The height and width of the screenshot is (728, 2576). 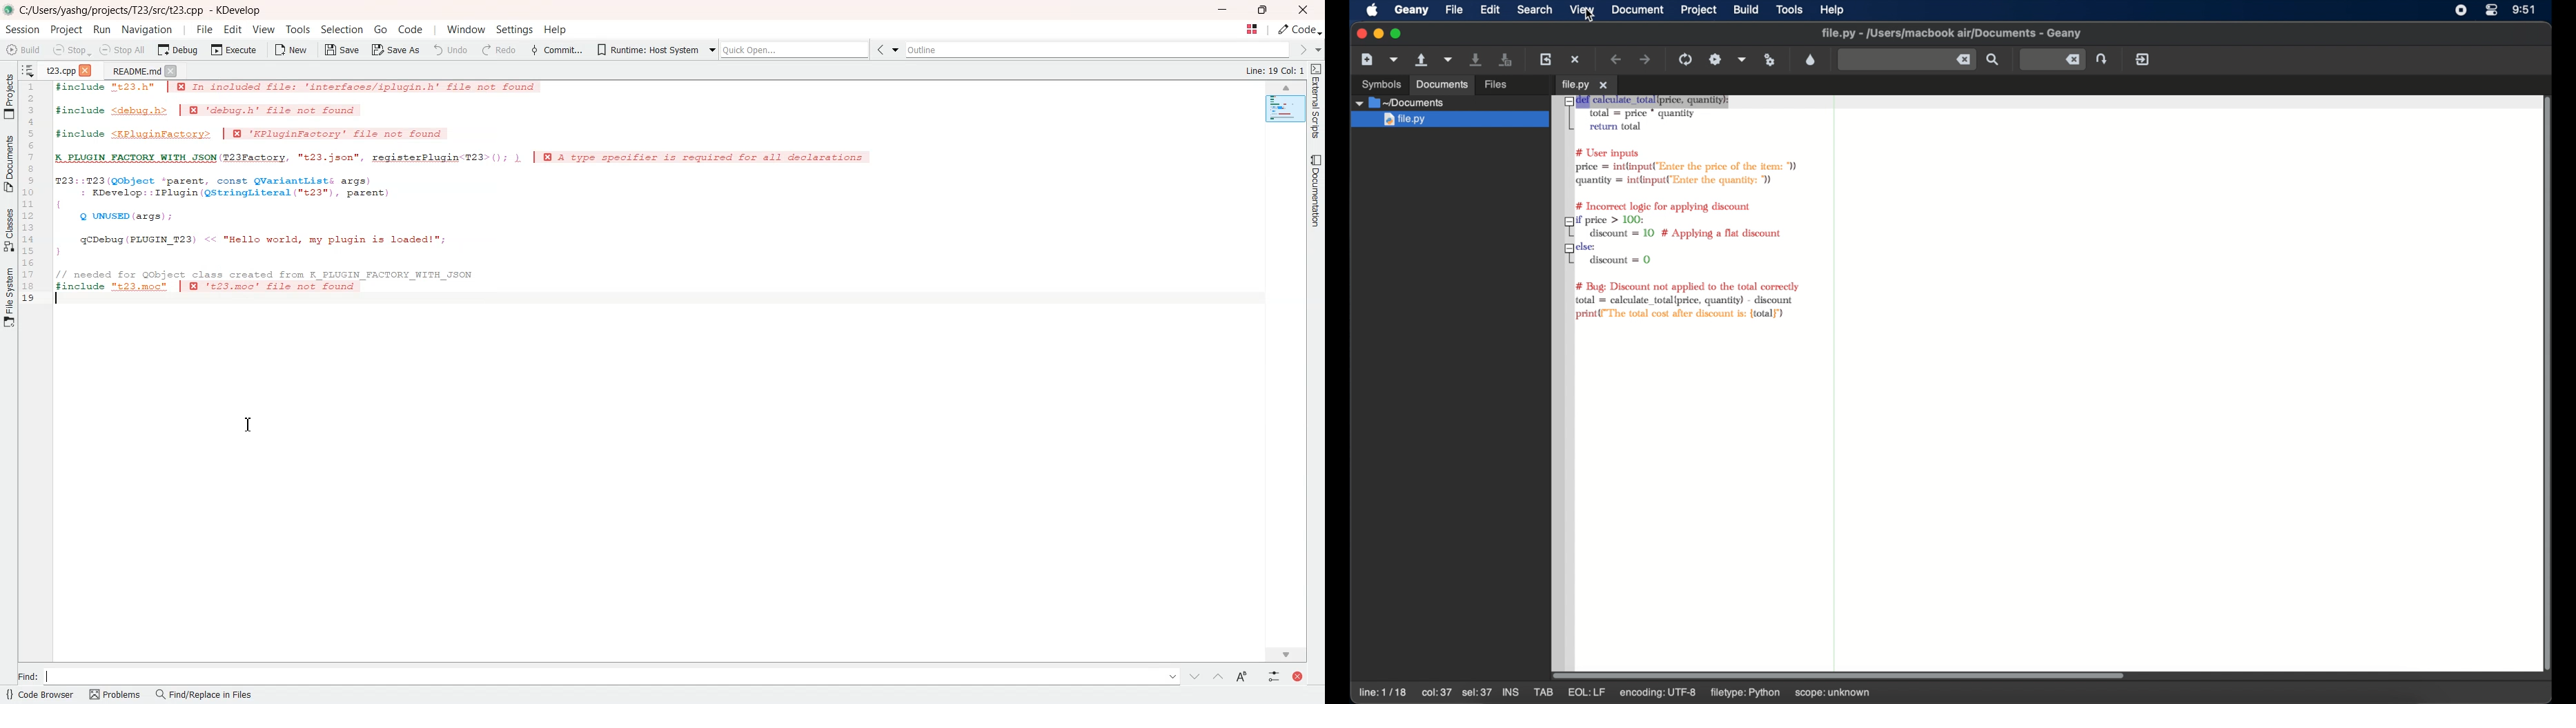 What do you see at coordinates (2525, 10) in the screenshot?
I see `time` at bounding box center [2525, 10].